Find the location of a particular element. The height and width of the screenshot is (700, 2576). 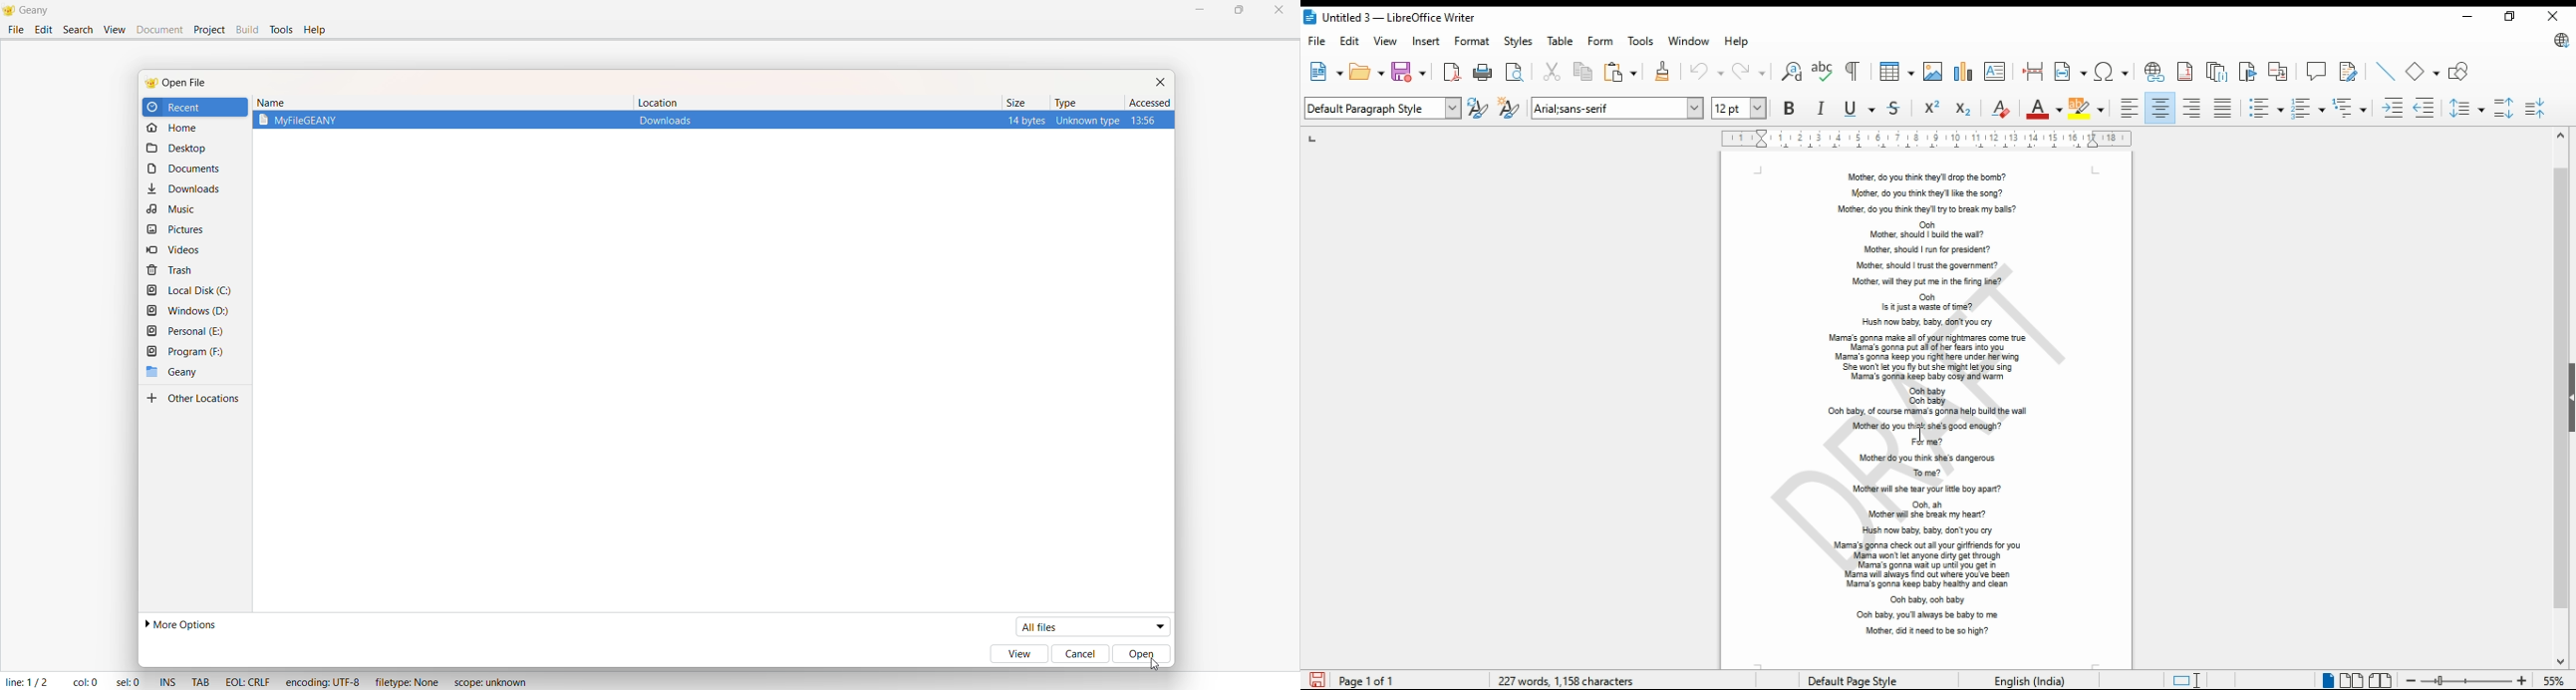

show track changes functions is located at coordinates (2349, 72).